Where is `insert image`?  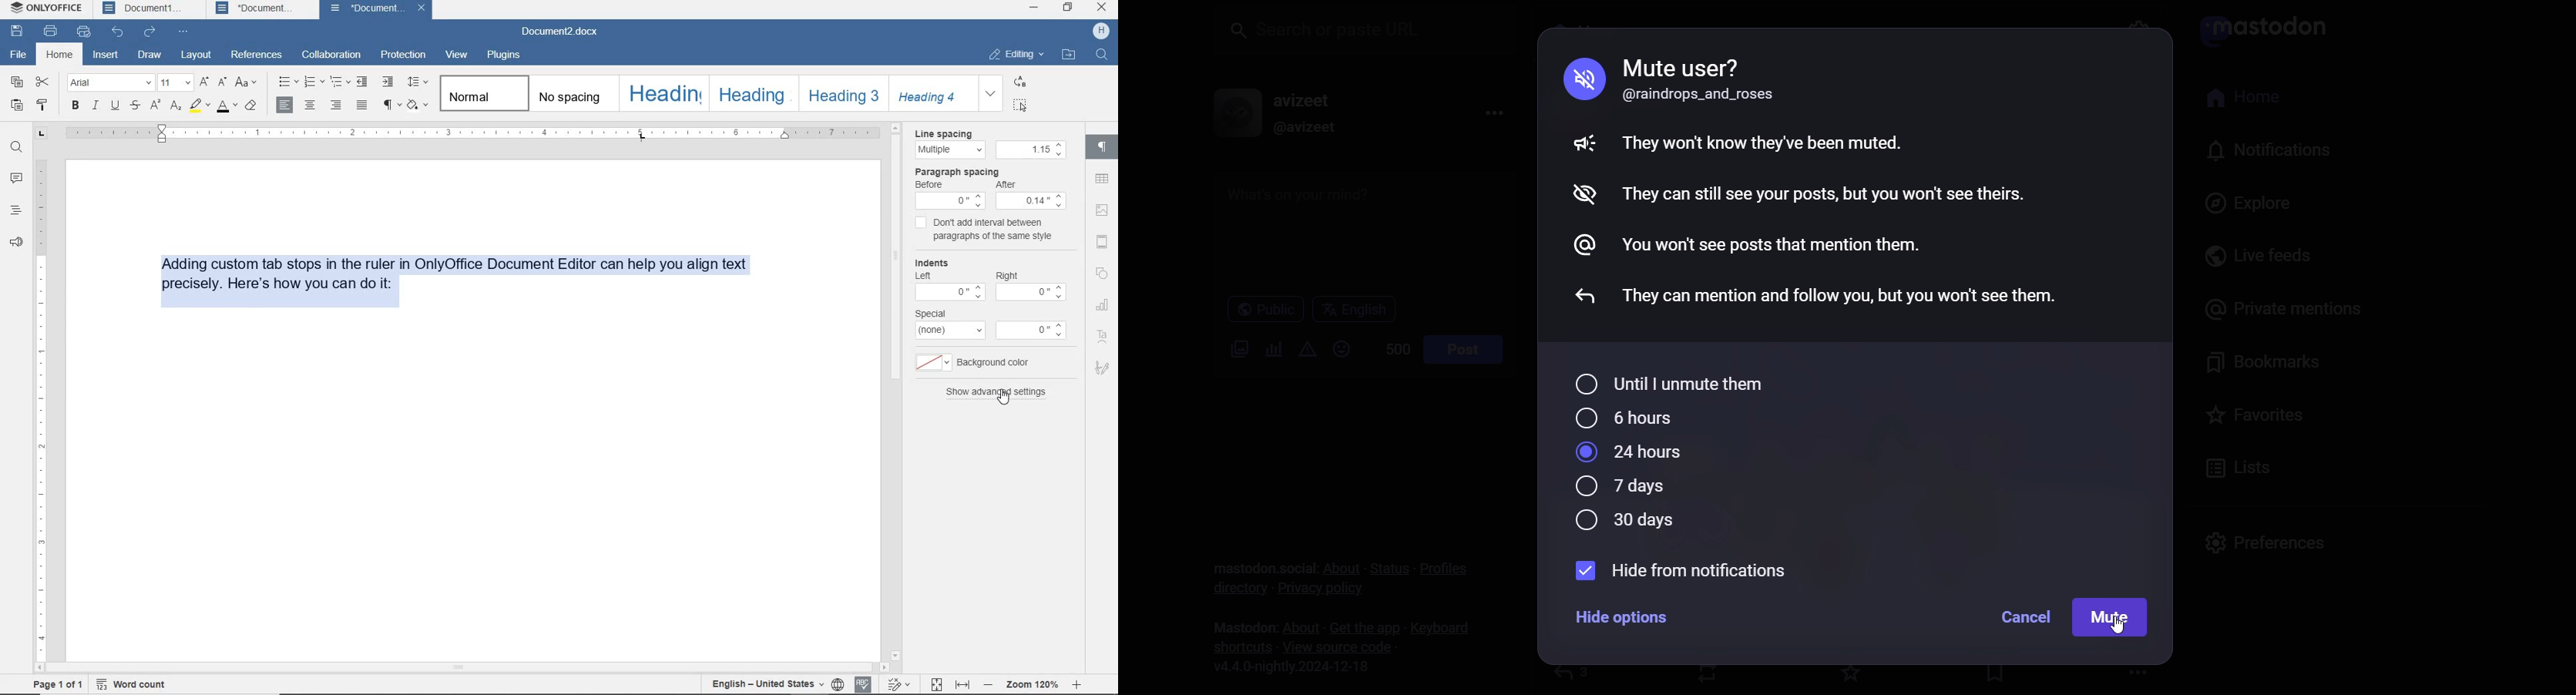
insert image is located at coordinates (1102, 212).